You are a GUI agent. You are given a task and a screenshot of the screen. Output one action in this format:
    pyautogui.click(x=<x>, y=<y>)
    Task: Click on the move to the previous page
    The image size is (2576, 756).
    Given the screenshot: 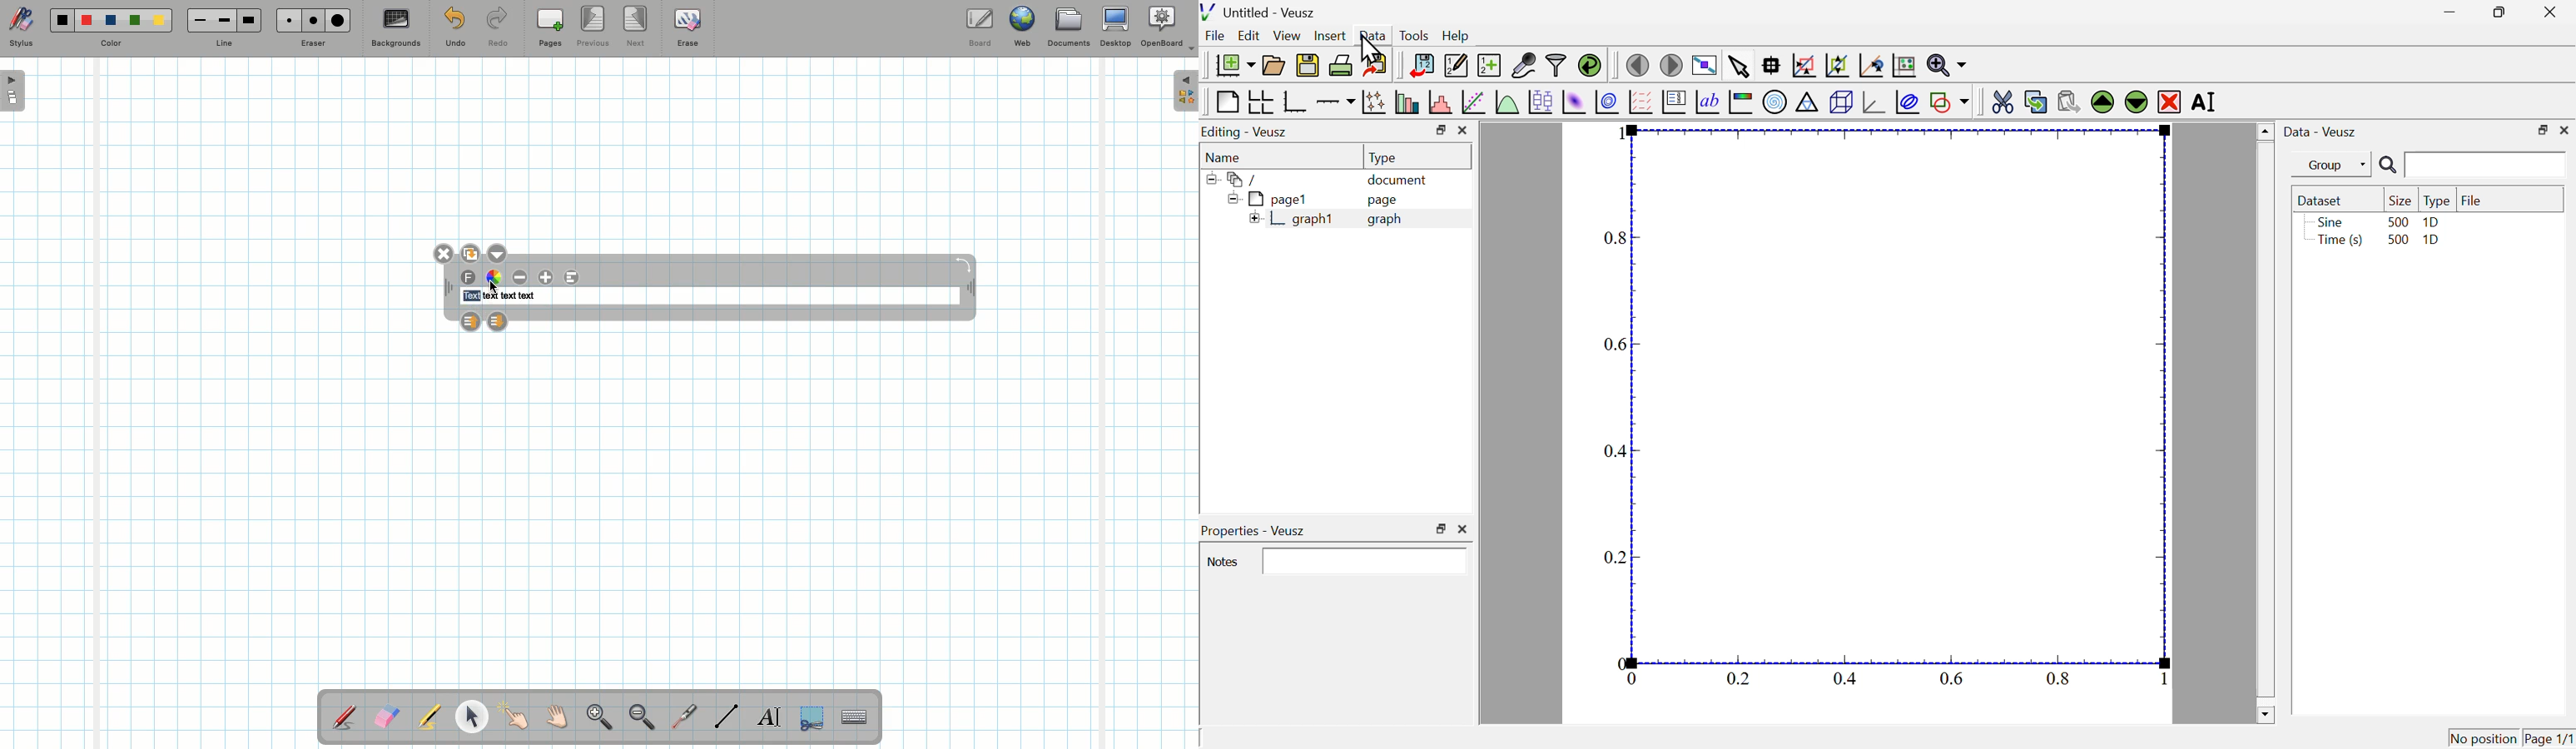 What is the action you would take?
    pyautogui.click(x=1637, y=64)
    